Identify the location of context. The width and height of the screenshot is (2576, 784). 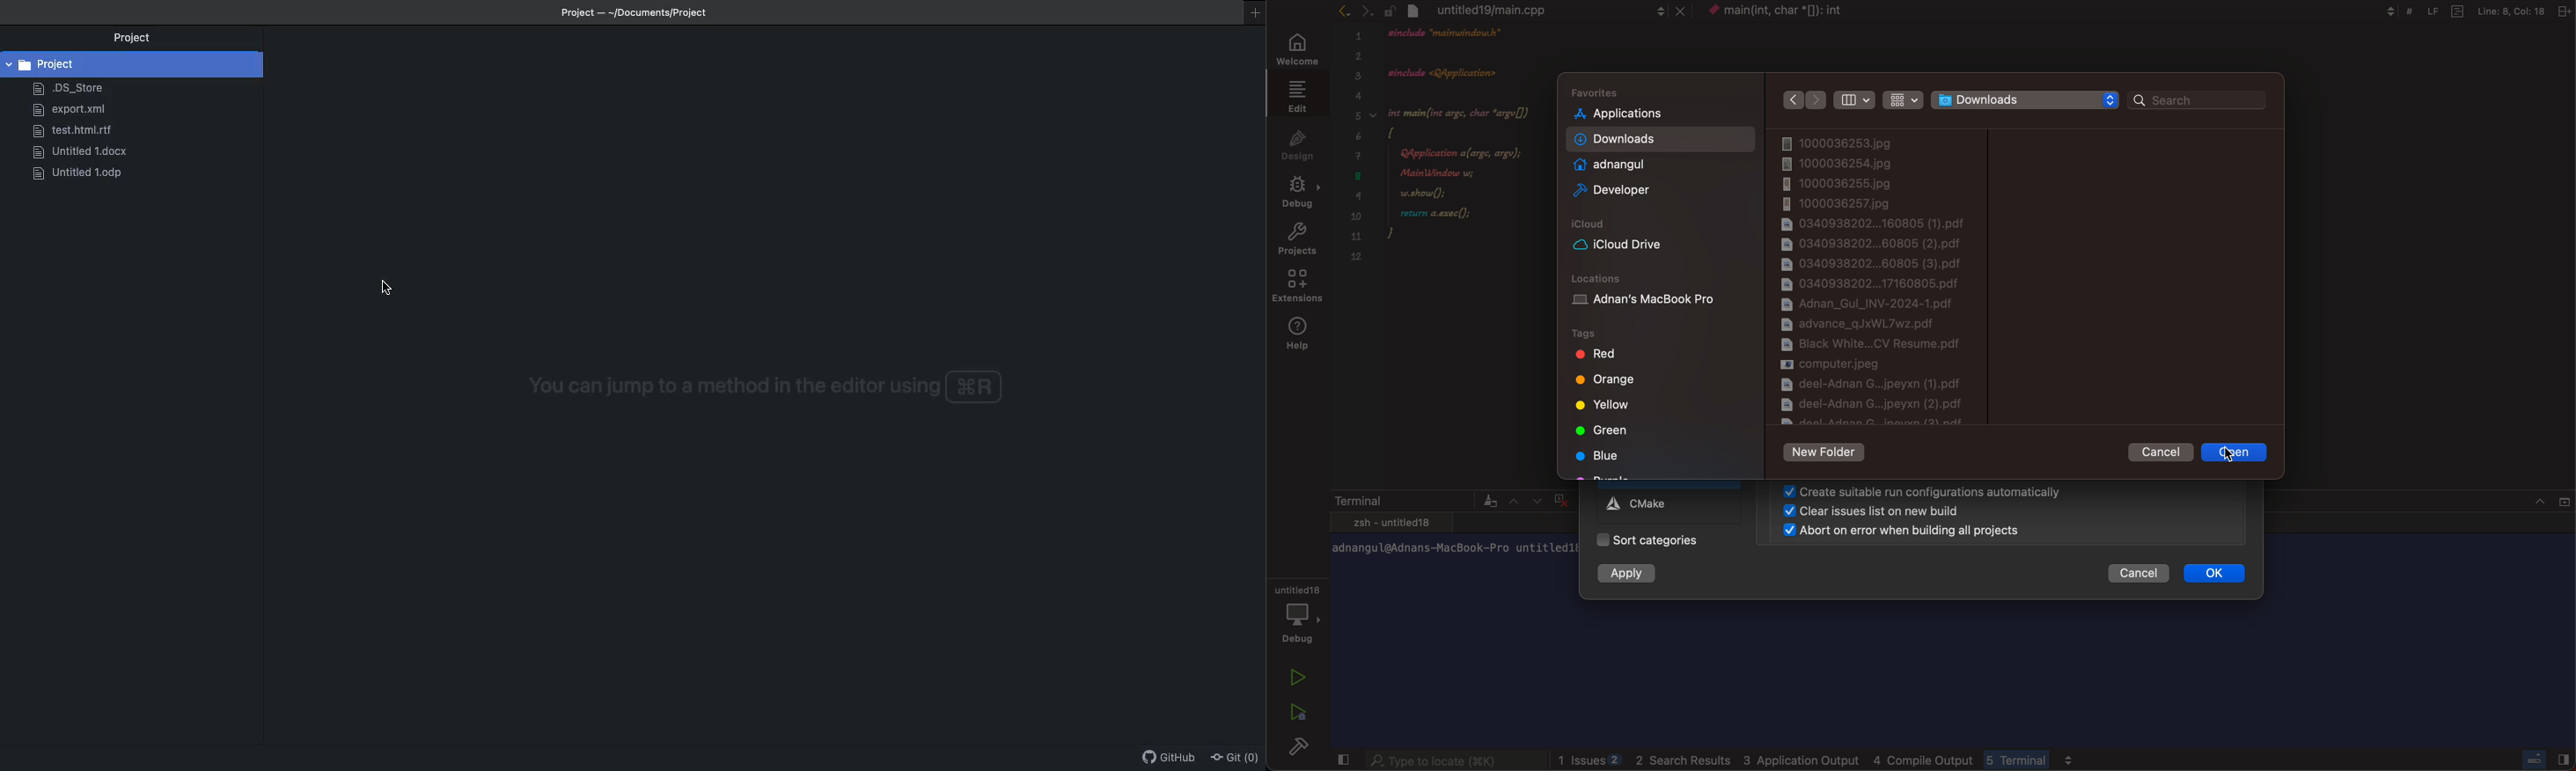
(1797, 11).